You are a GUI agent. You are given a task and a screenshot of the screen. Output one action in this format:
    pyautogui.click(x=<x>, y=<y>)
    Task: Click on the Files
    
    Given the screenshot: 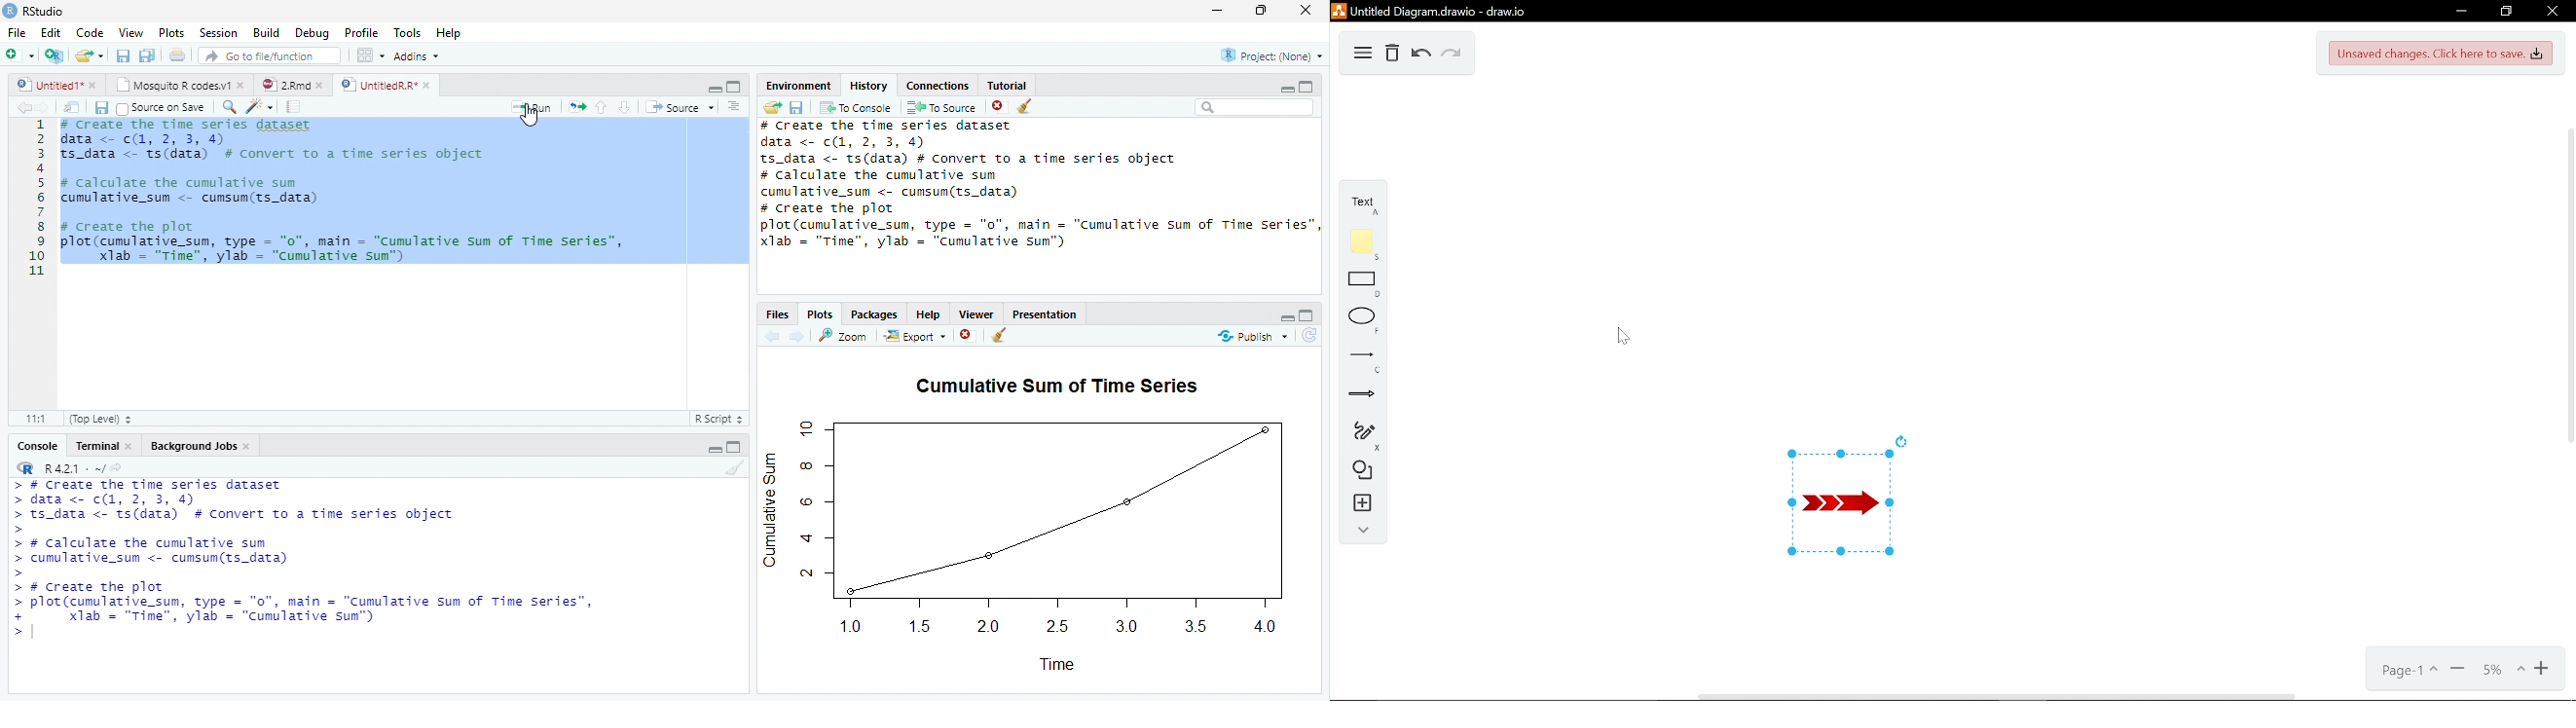 What is the action you would take?
    pyautogui.click(x=781, y=314)
    